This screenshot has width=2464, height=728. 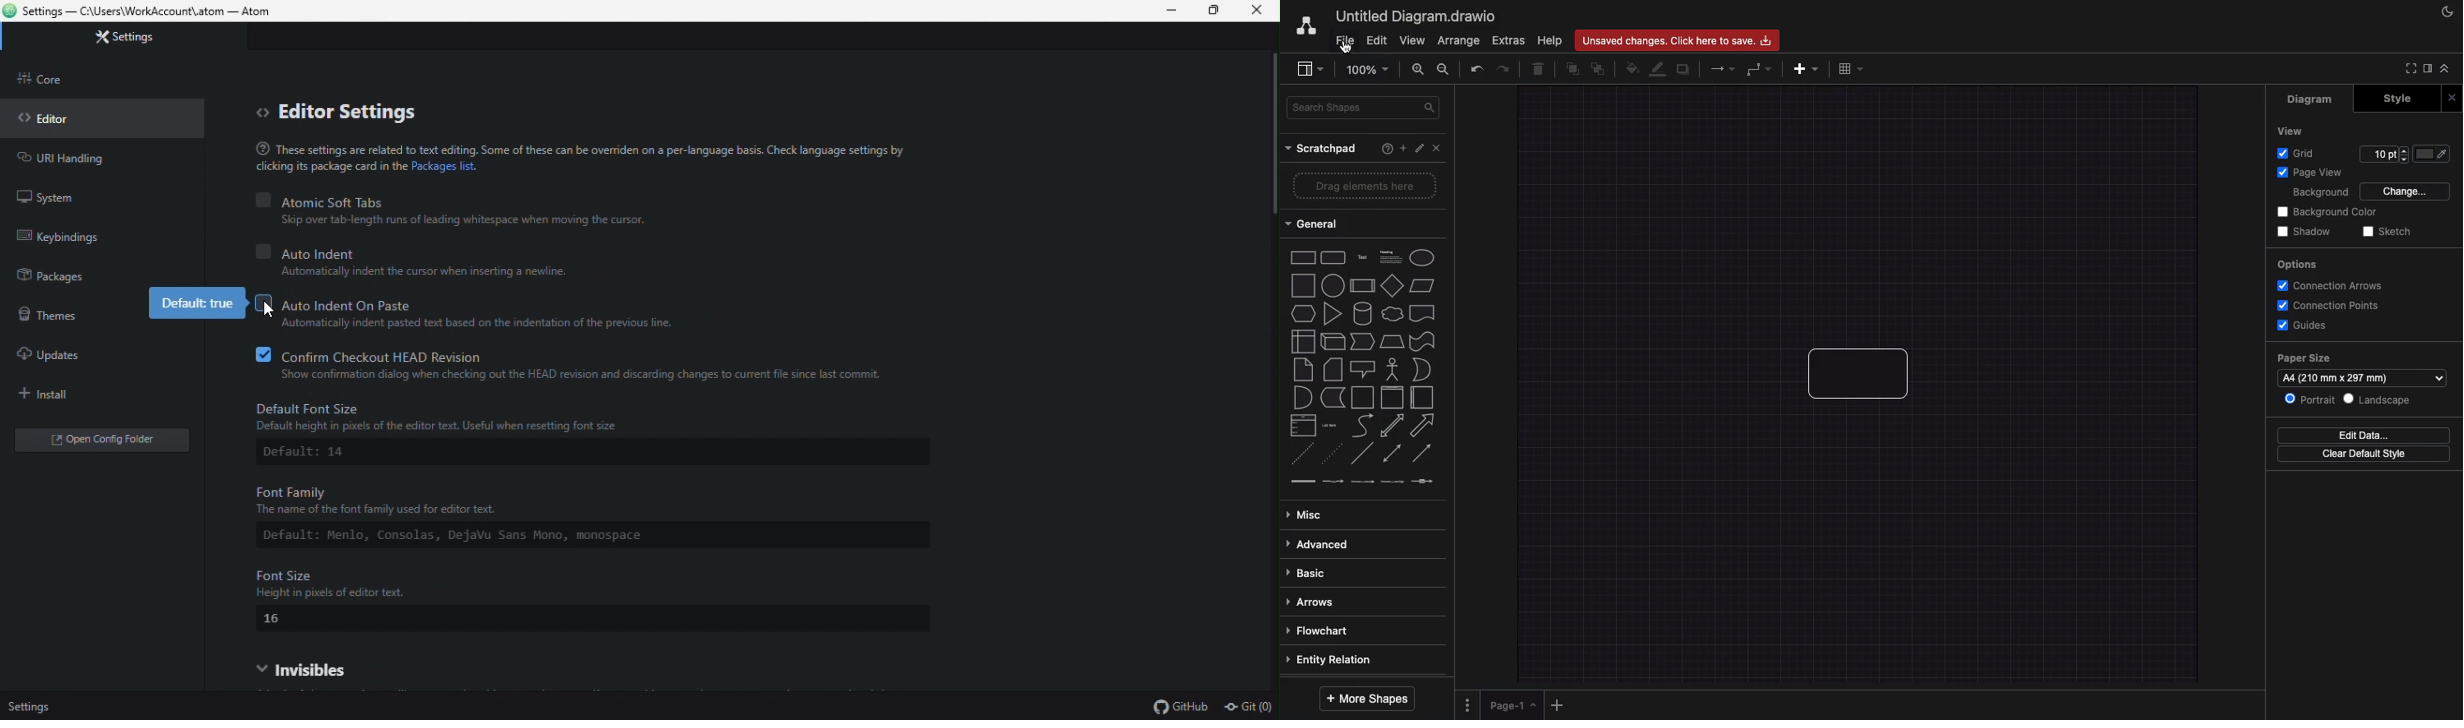 I want to click on Help, so click(x=1384, y=146).